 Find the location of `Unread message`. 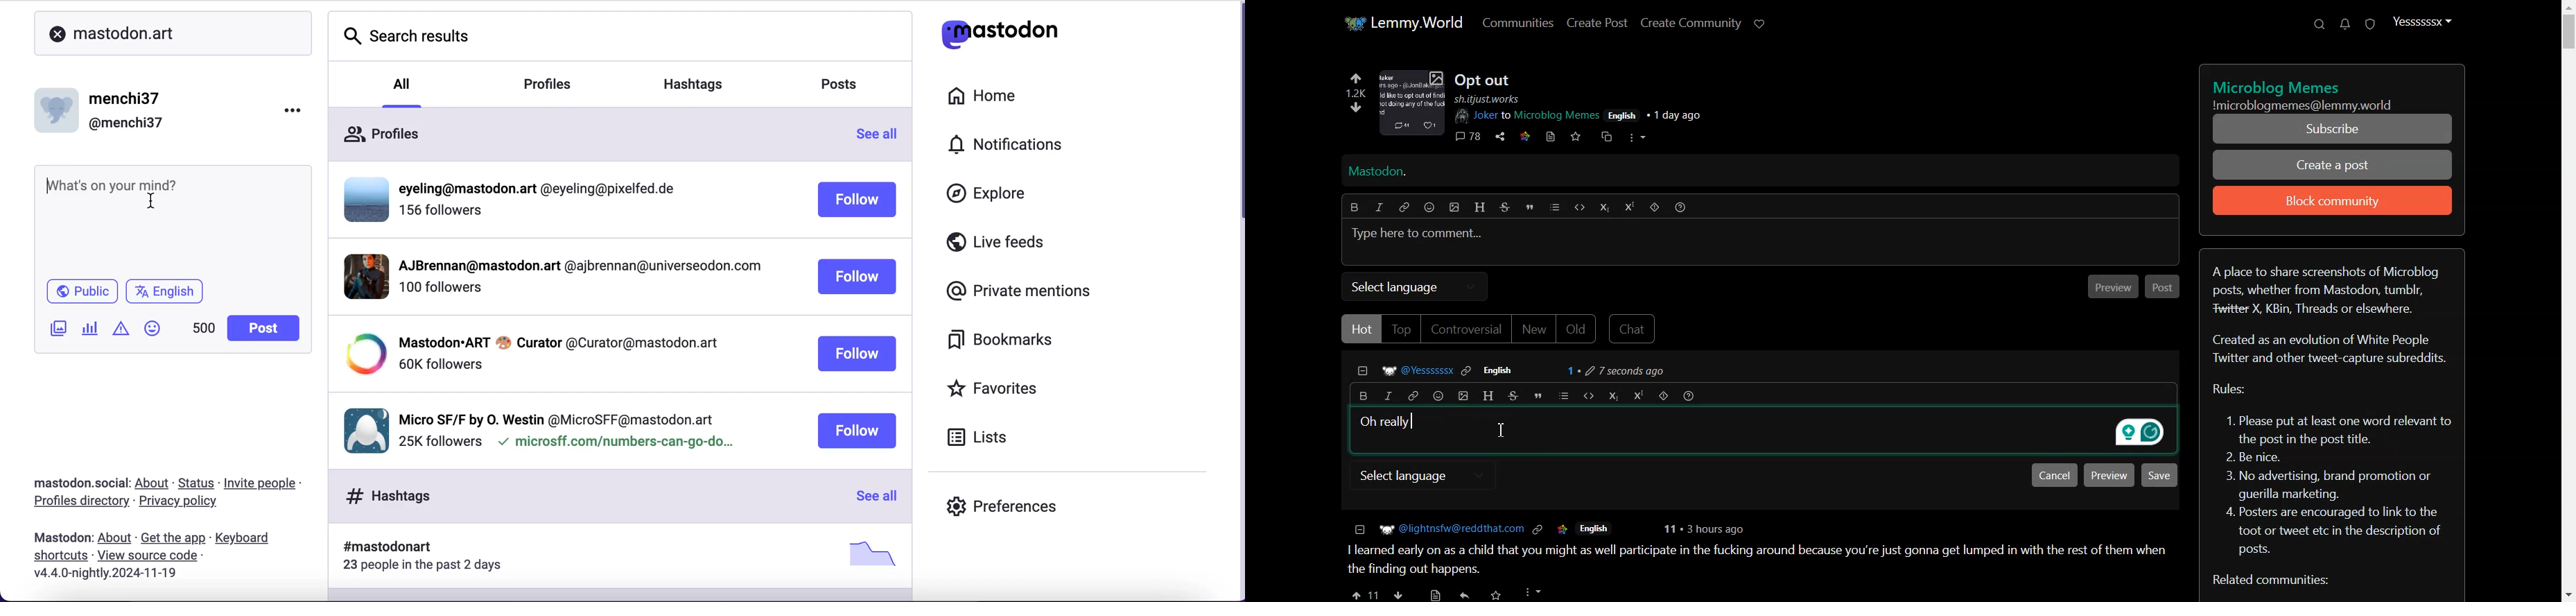

Unread message is located at coordinates (2344, 24).